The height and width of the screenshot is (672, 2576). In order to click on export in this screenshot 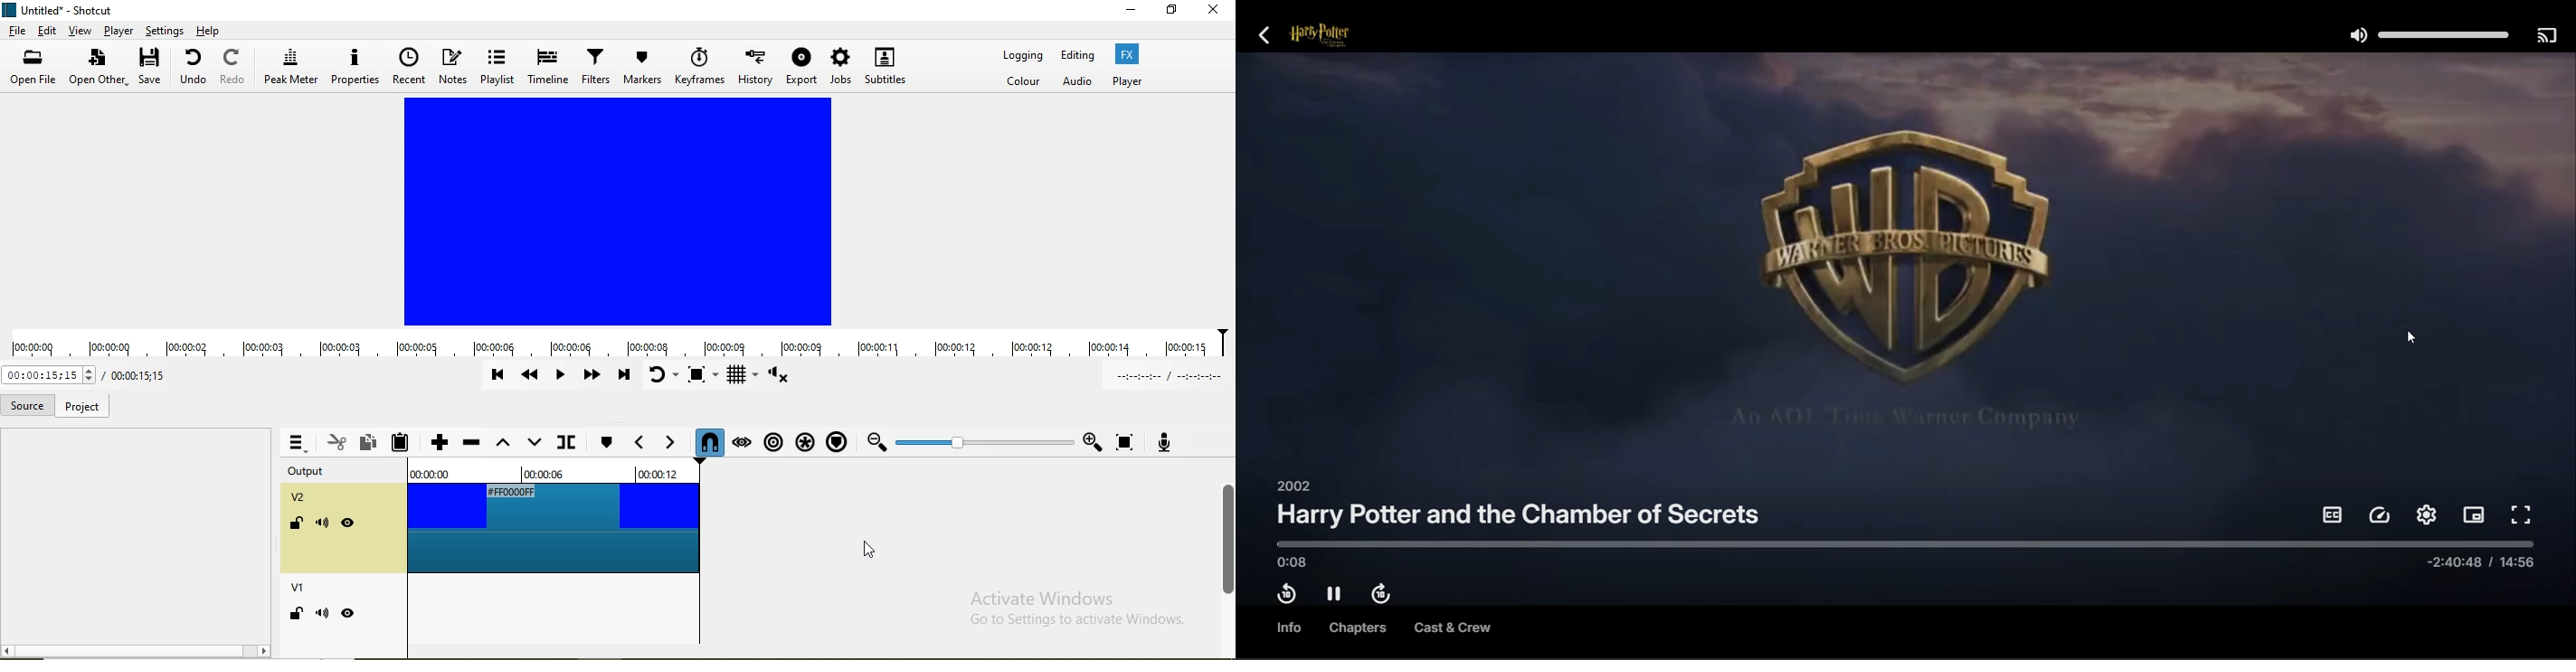, I will do `click(802, 66)`.